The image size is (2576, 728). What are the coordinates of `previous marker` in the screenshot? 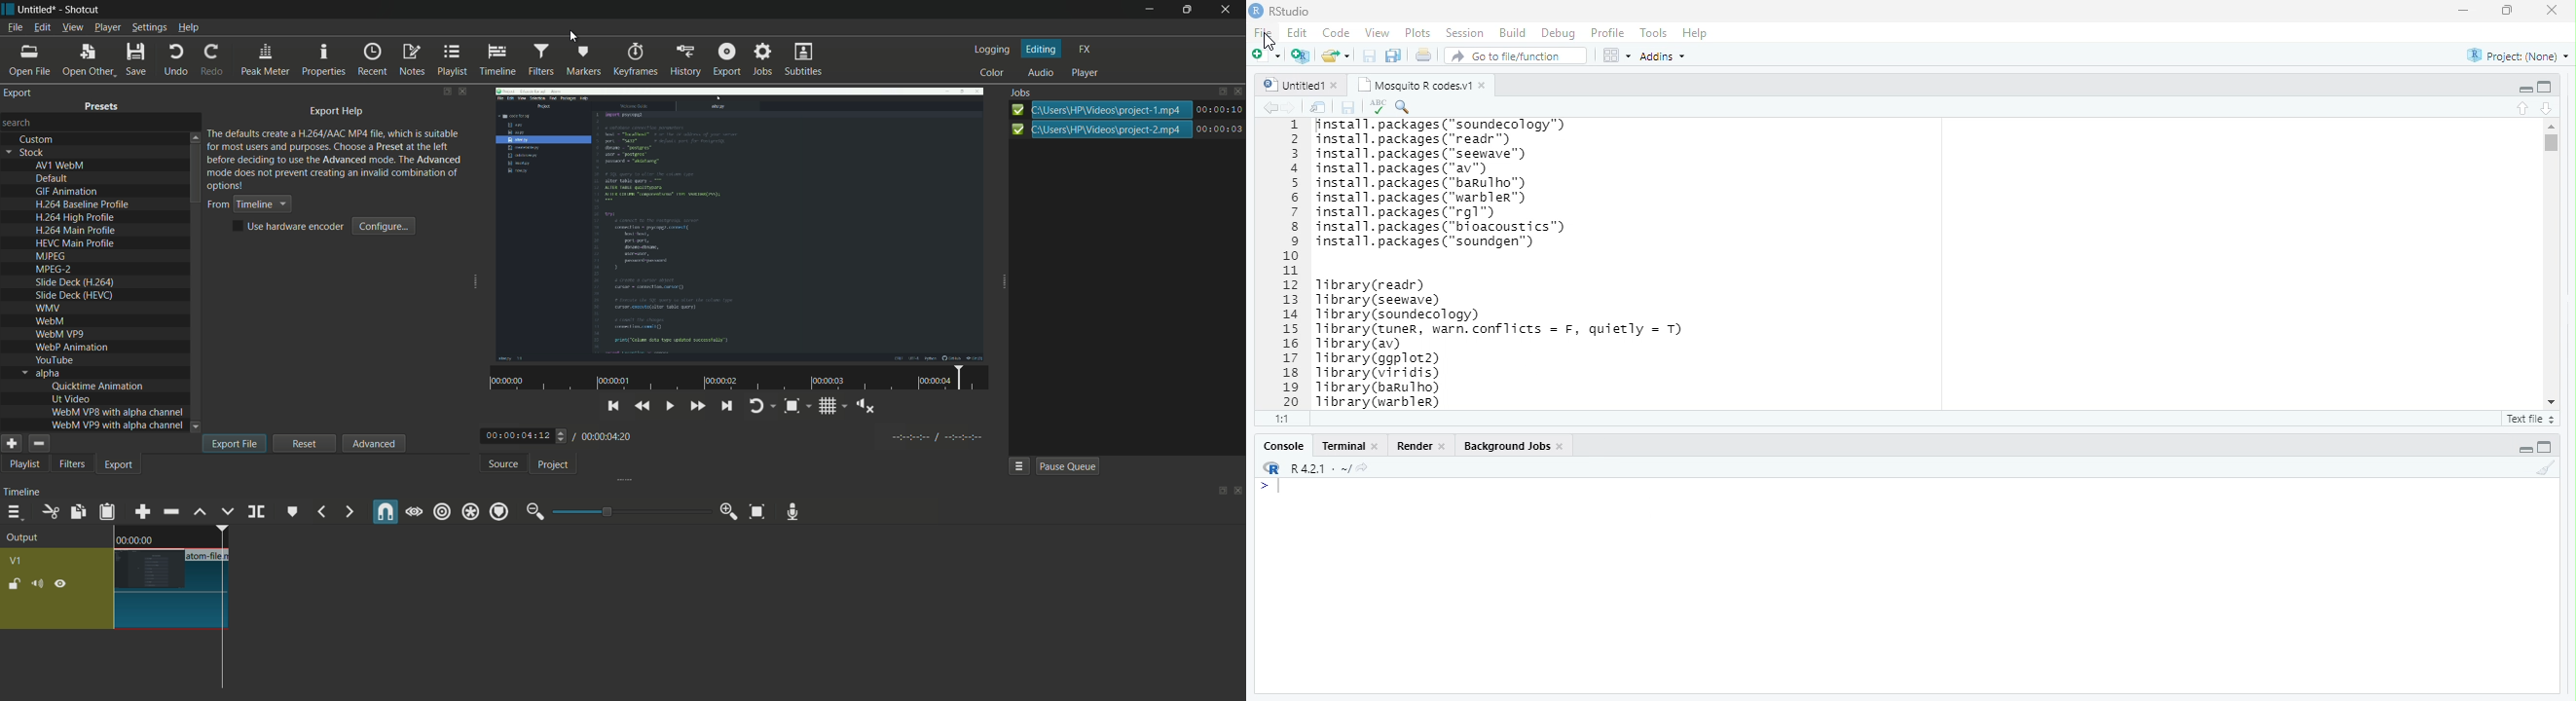 It's located at (320, 513).